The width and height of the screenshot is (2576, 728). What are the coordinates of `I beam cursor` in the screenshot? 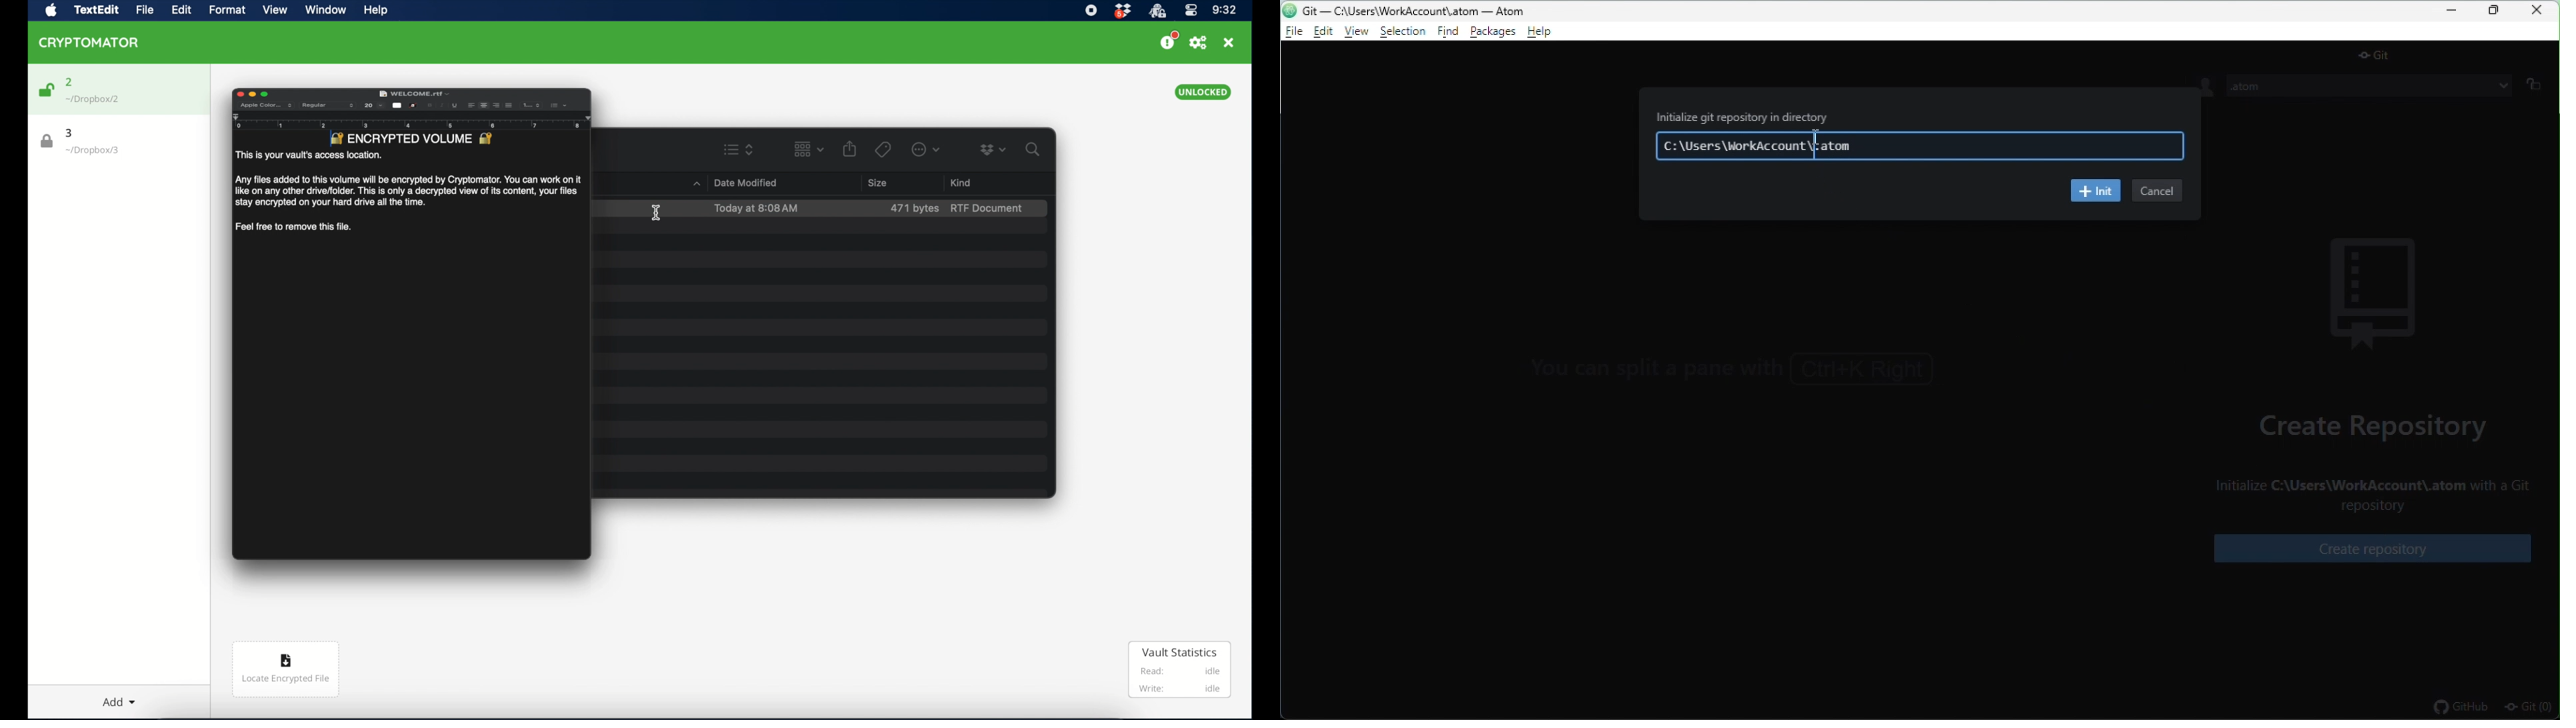 It's located at (658, 213).